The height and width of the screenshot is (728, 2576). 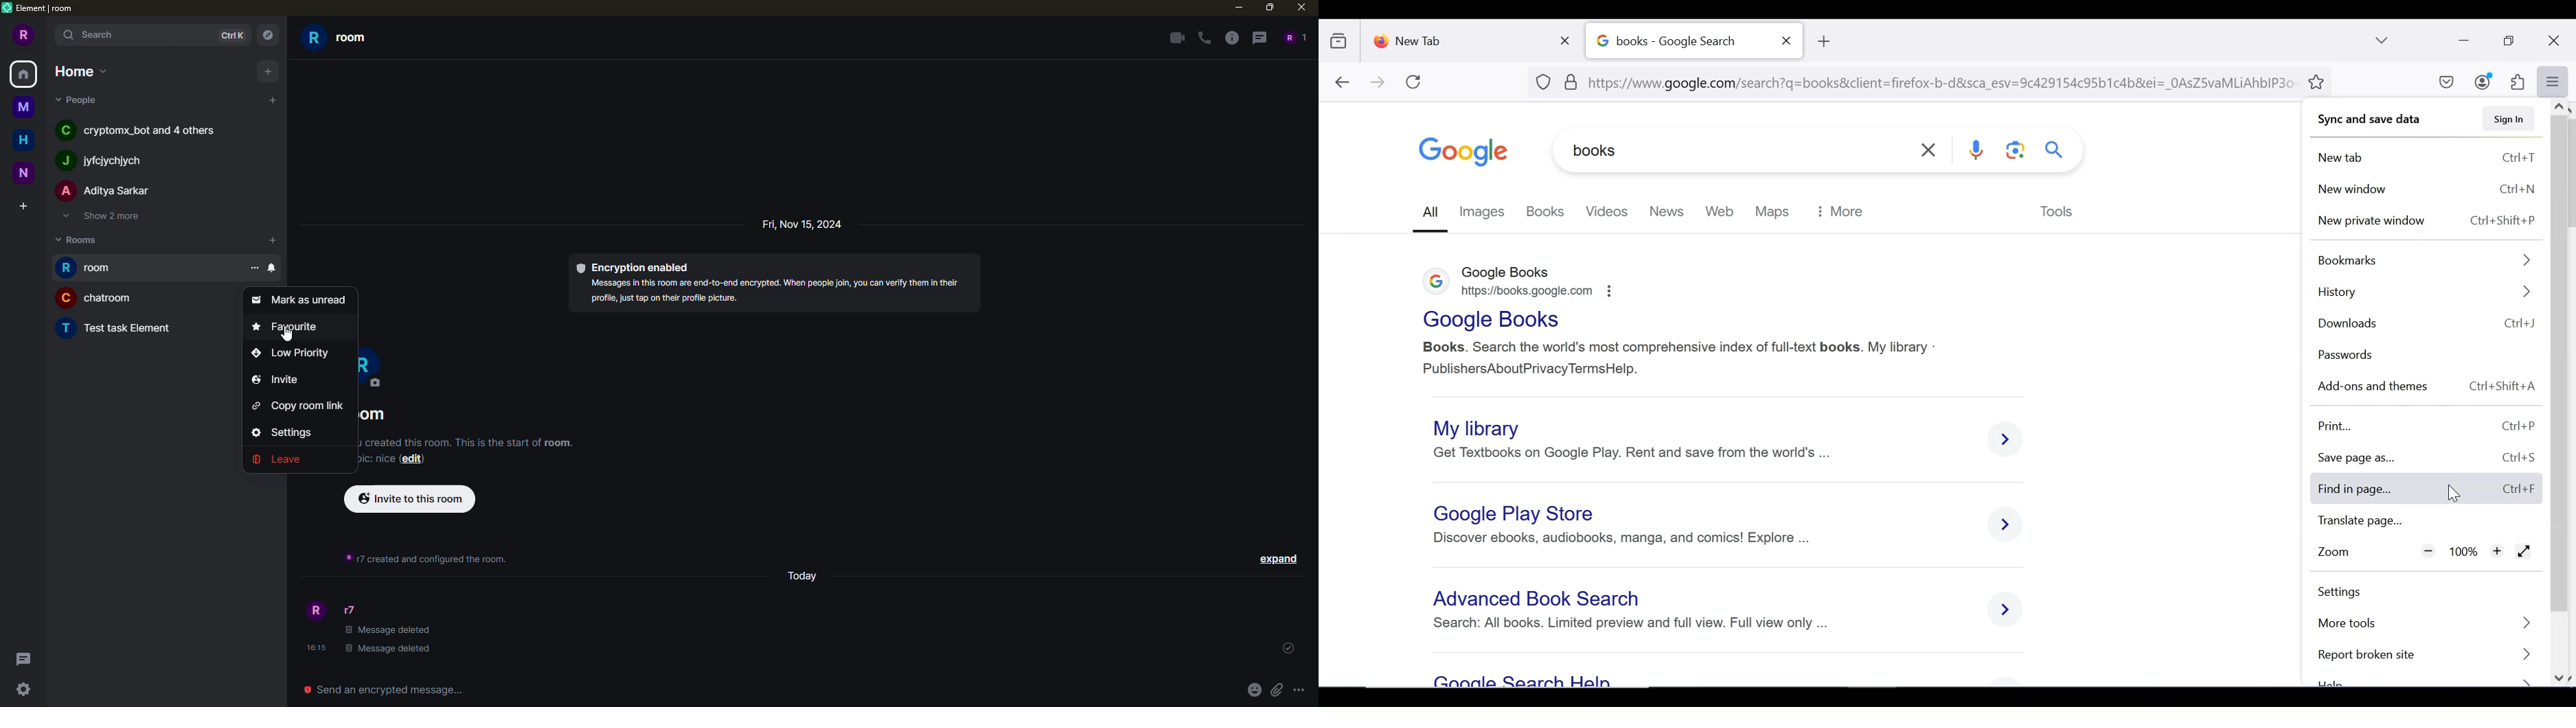 What do you see at coordinates (1464, 152) in the screenshot?
I see `google logo` at bounding box center [1464, 152].